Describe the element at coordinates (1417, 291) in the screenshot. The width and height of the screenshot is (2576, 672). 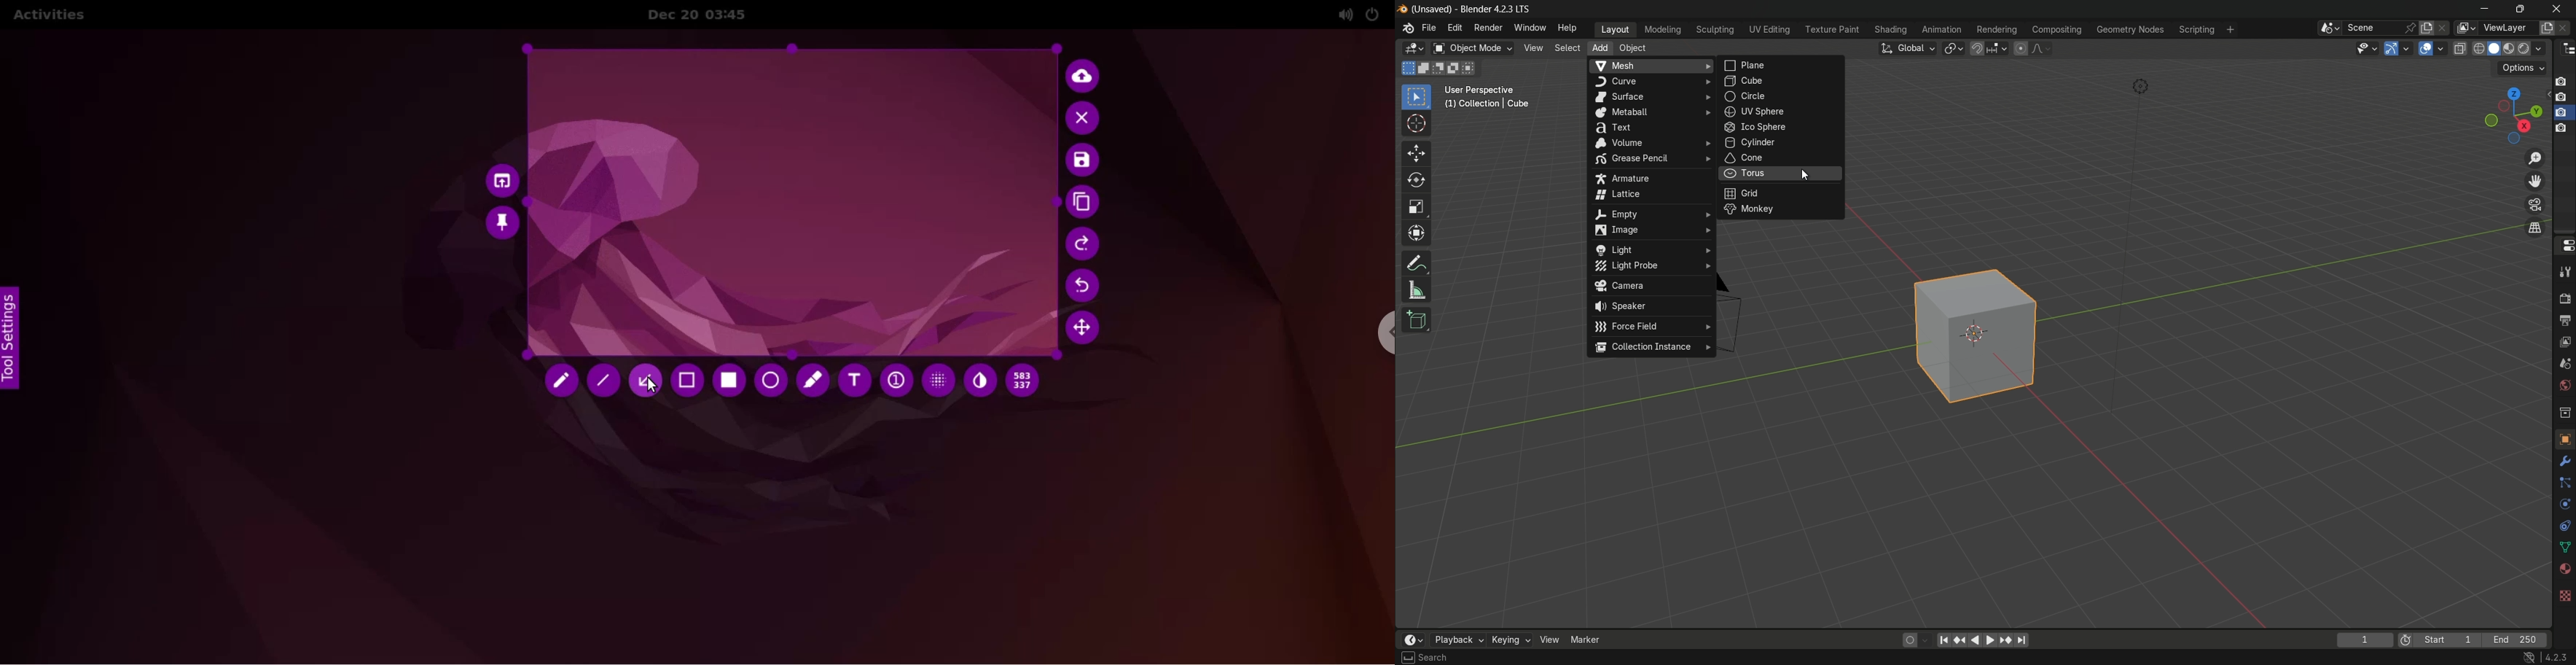
I see `measure` at that location.